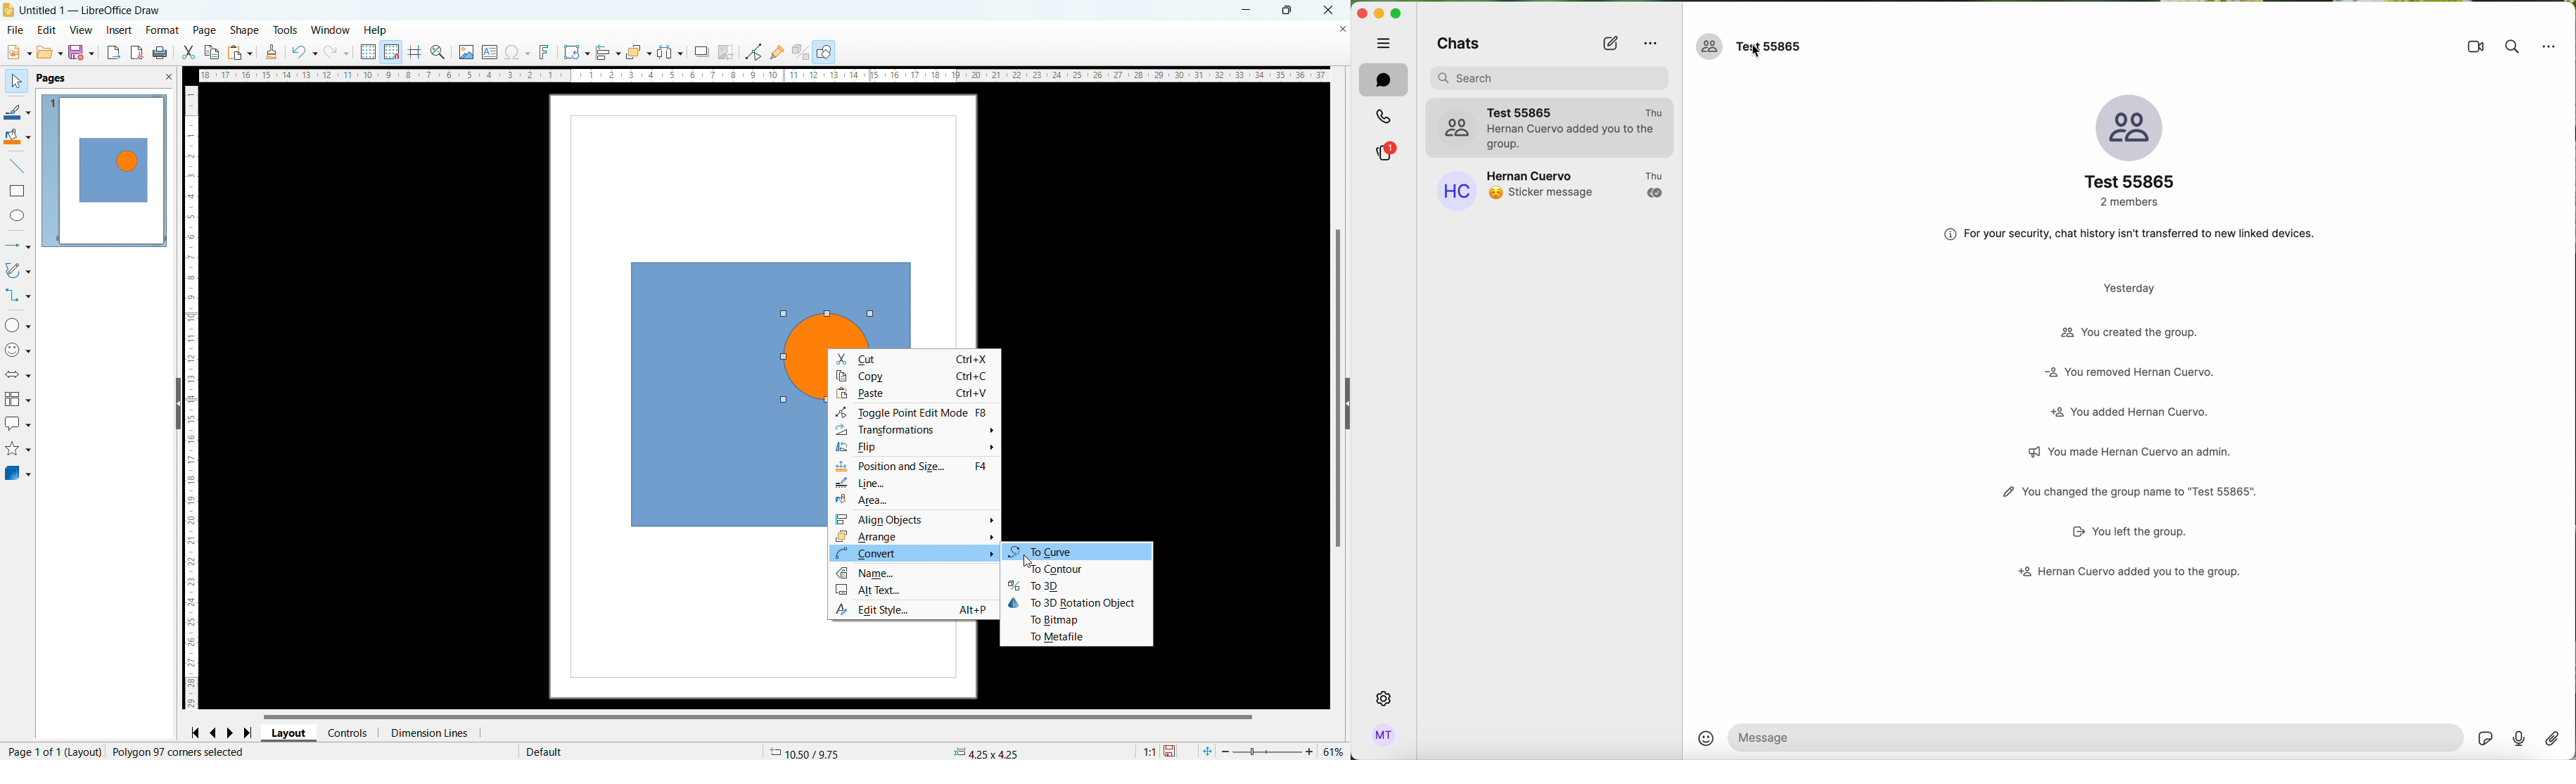 This screenshot has height=784, width=2576. What do you see at coordinates (1333, 750) in the screenshot?
I see `51%` at bounding box center [1333, 750].